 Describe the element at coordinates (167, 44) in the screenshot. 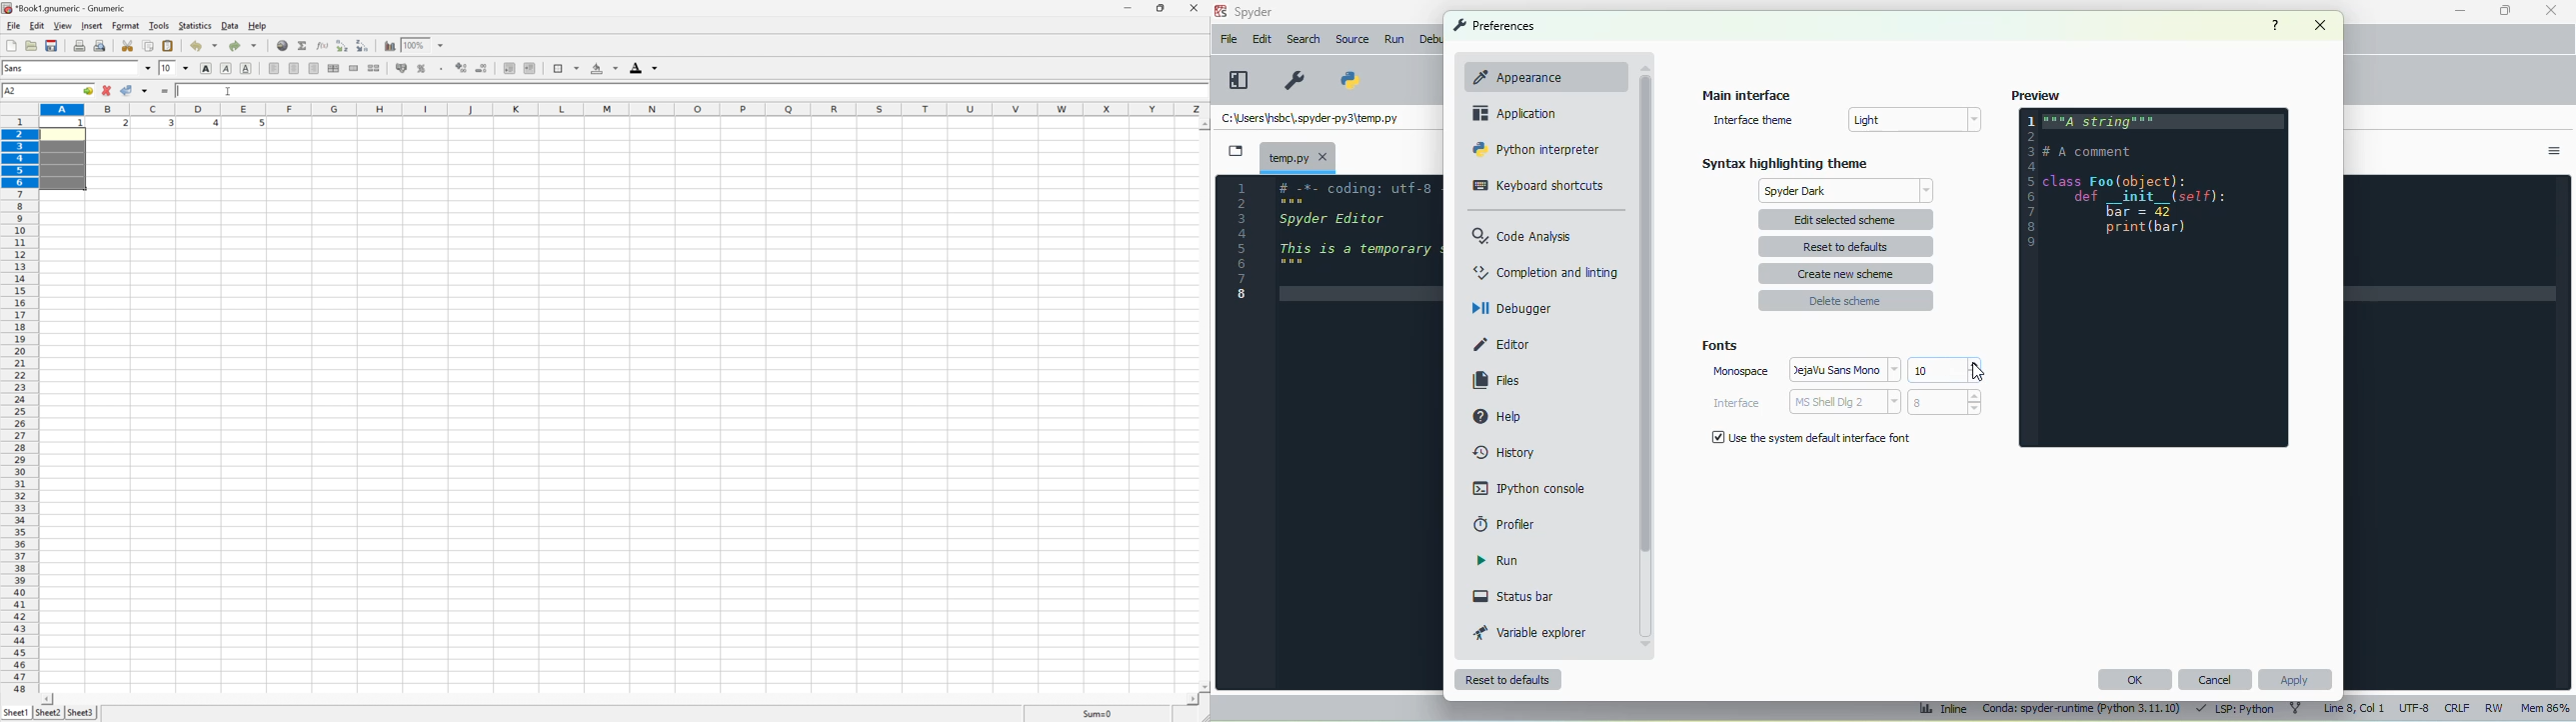

I see `paste` at that location.